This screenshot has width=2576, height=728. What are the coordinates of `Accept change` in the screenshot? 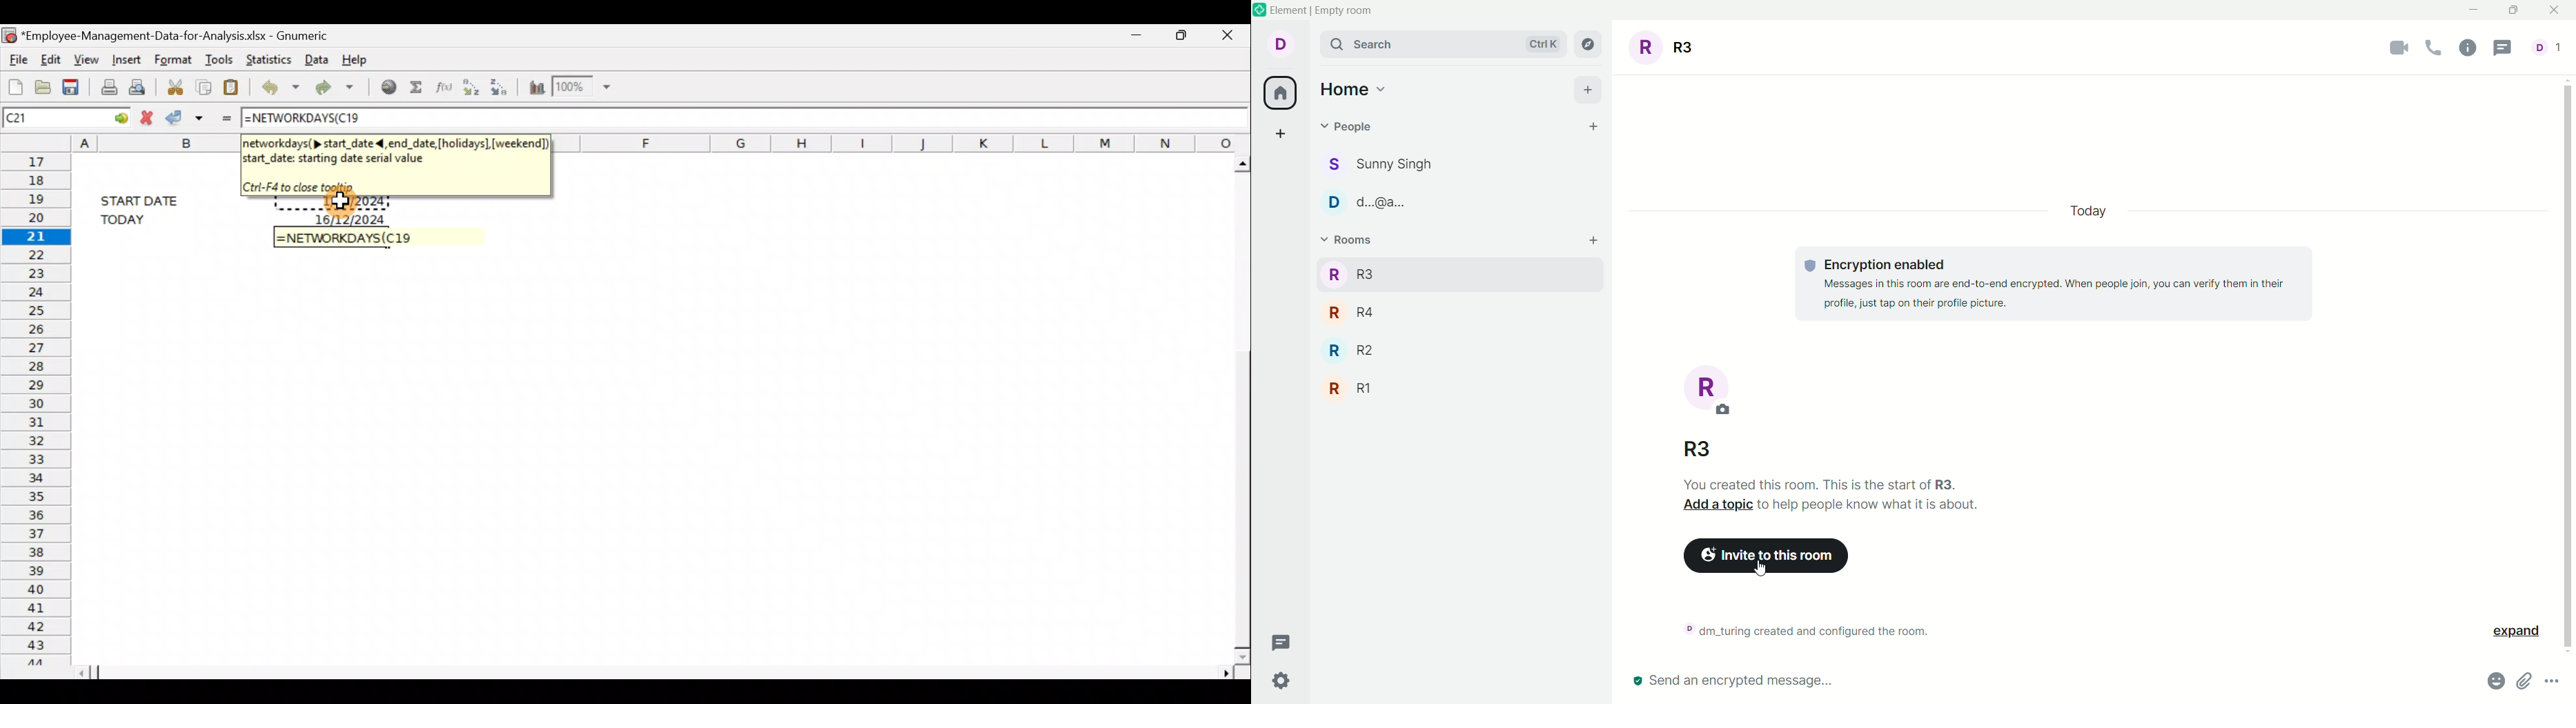 It's located at (186, 117).